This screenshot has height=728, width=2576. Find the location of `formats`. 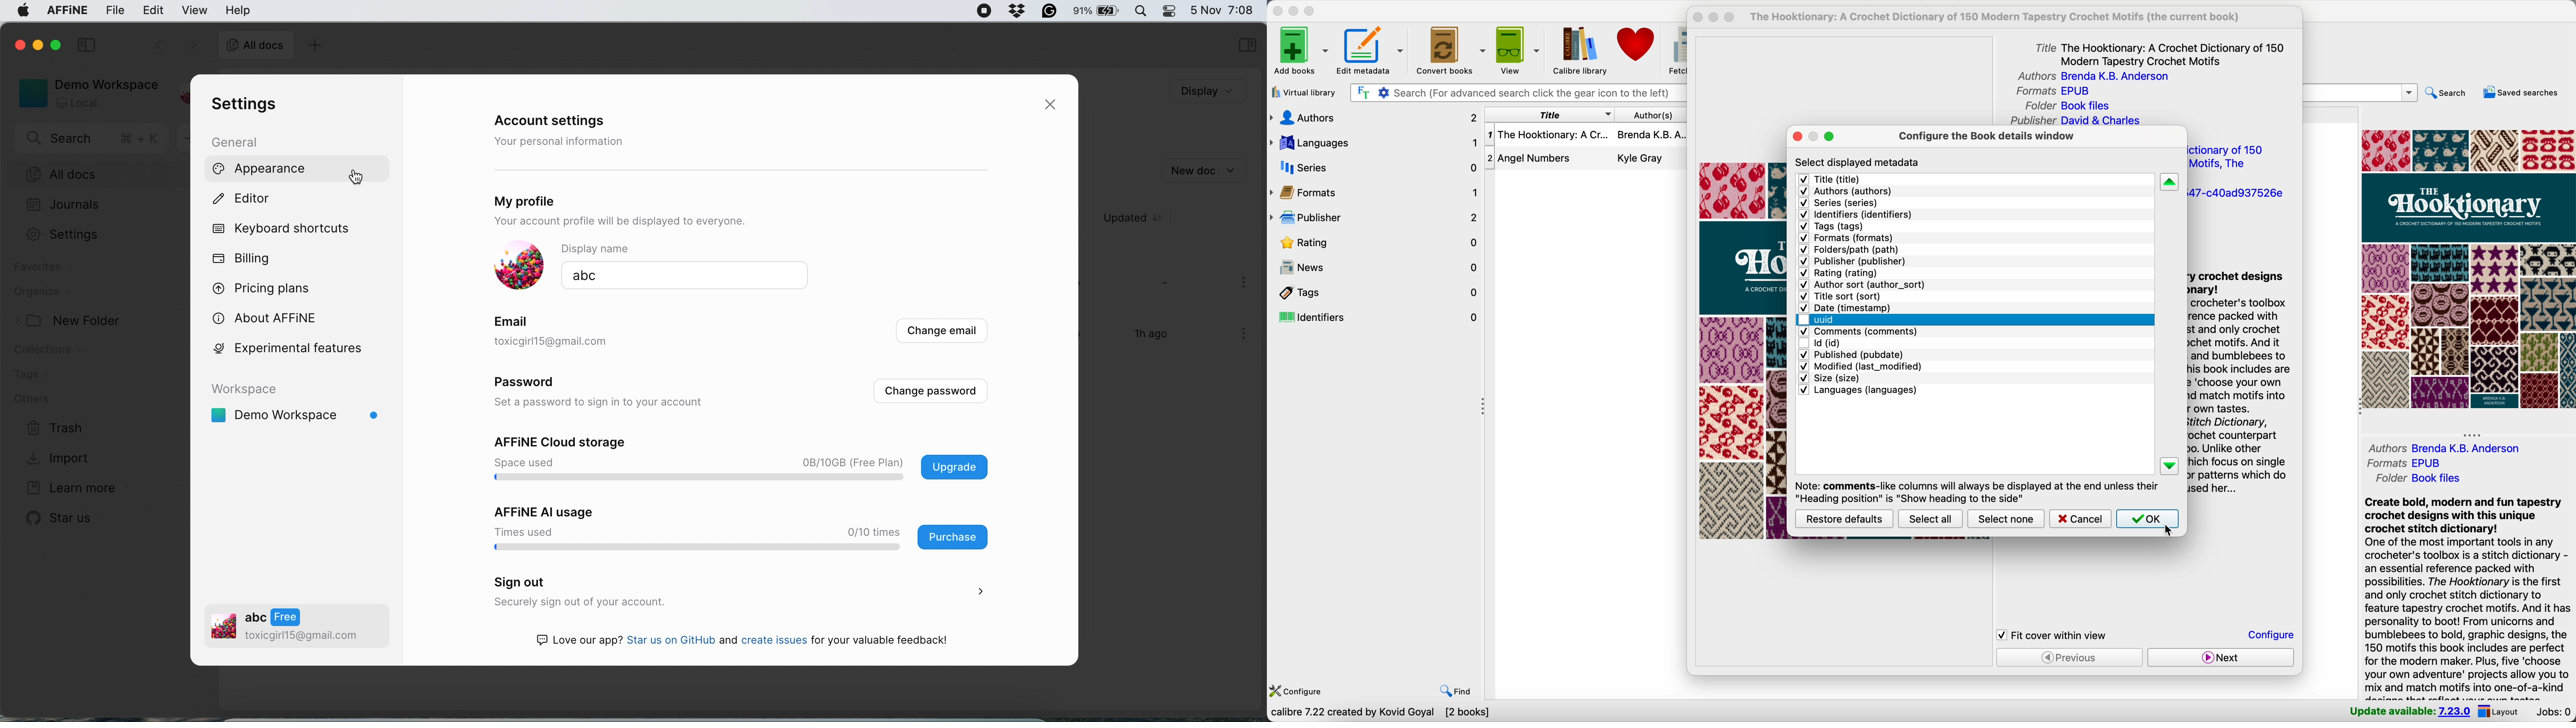

formats is located at coordinates (2403, 462).